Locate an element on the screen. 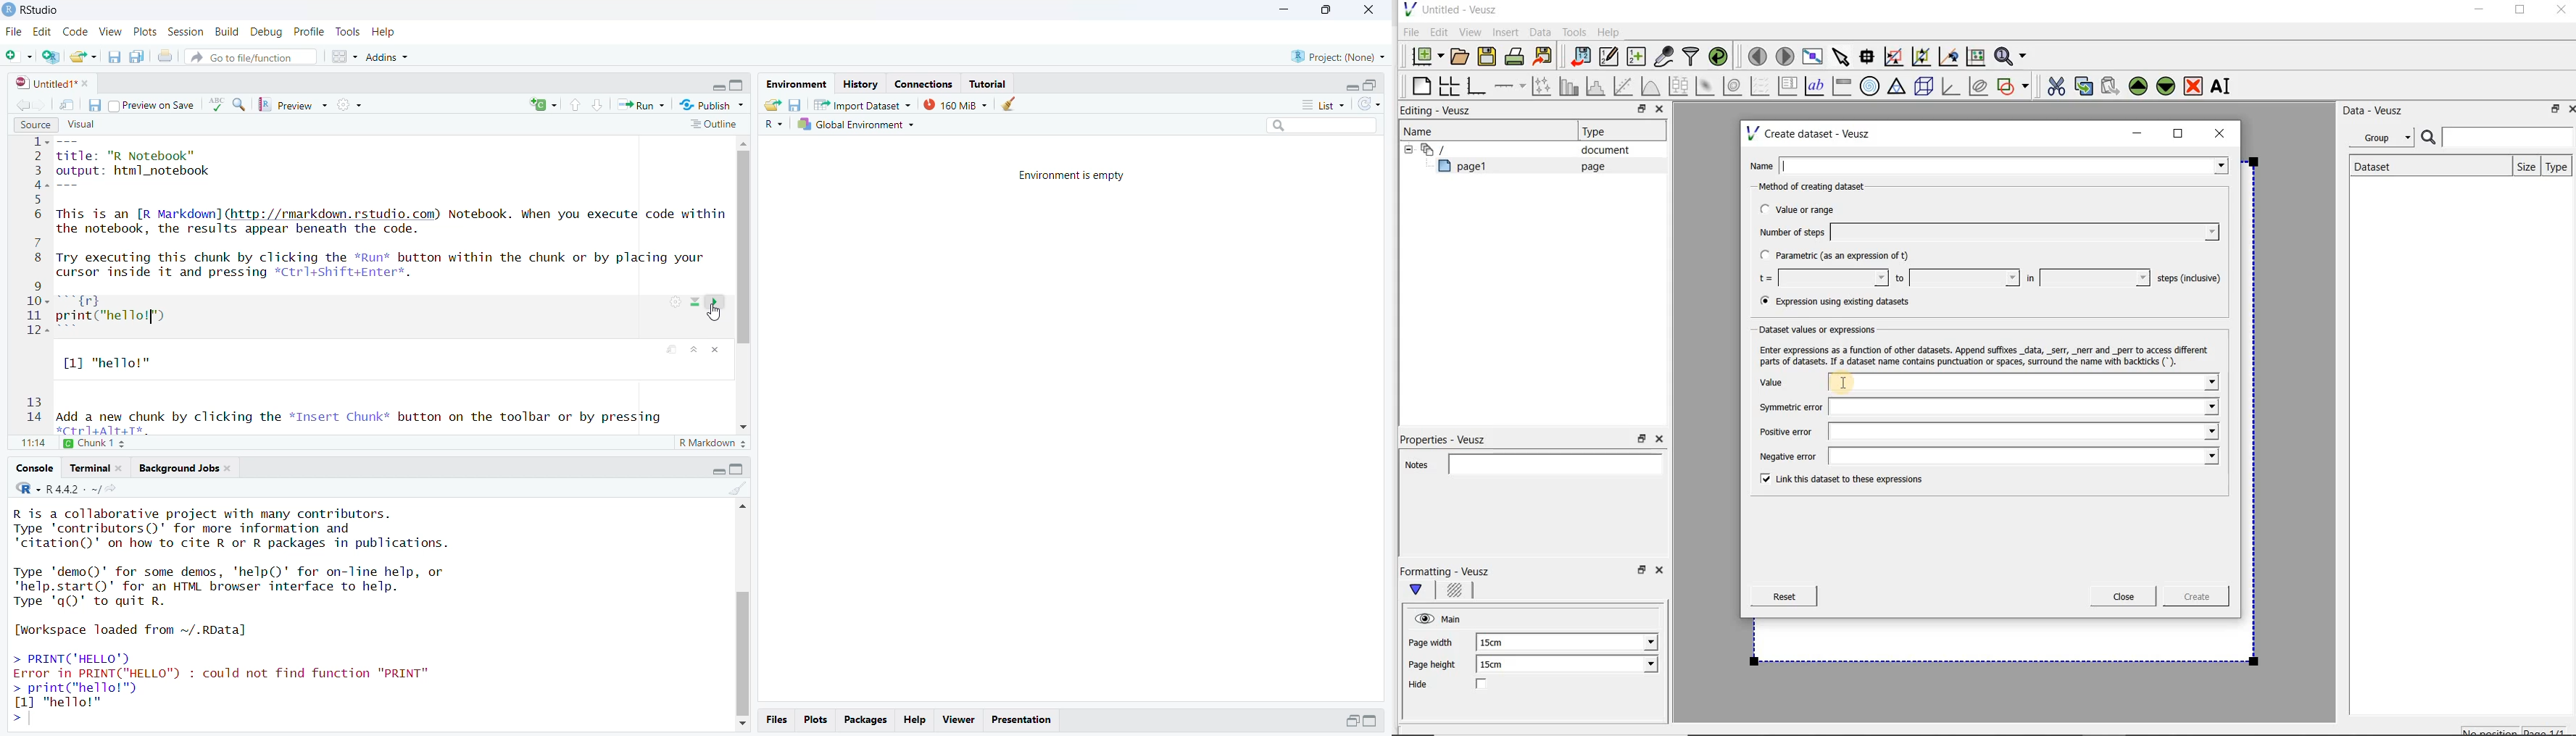 This screenshot has height=756, width=2576. view is located at coordinates (111, 32).